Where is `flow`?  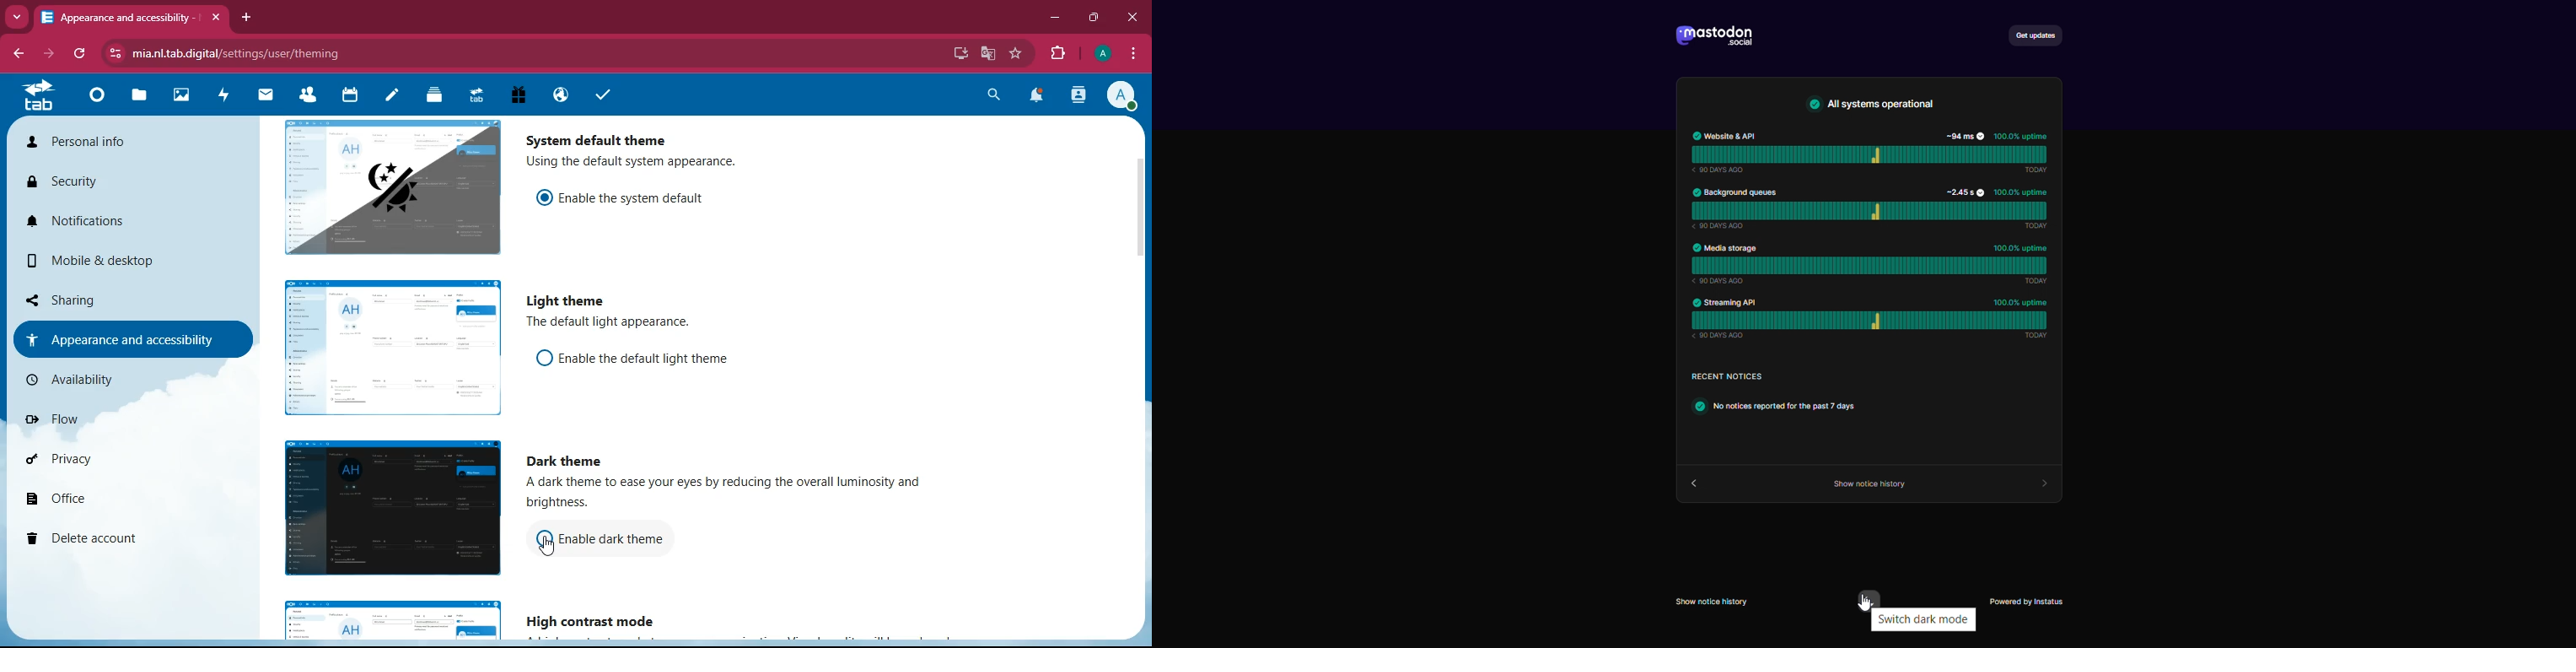 flow is located at coordinates (116, 425).